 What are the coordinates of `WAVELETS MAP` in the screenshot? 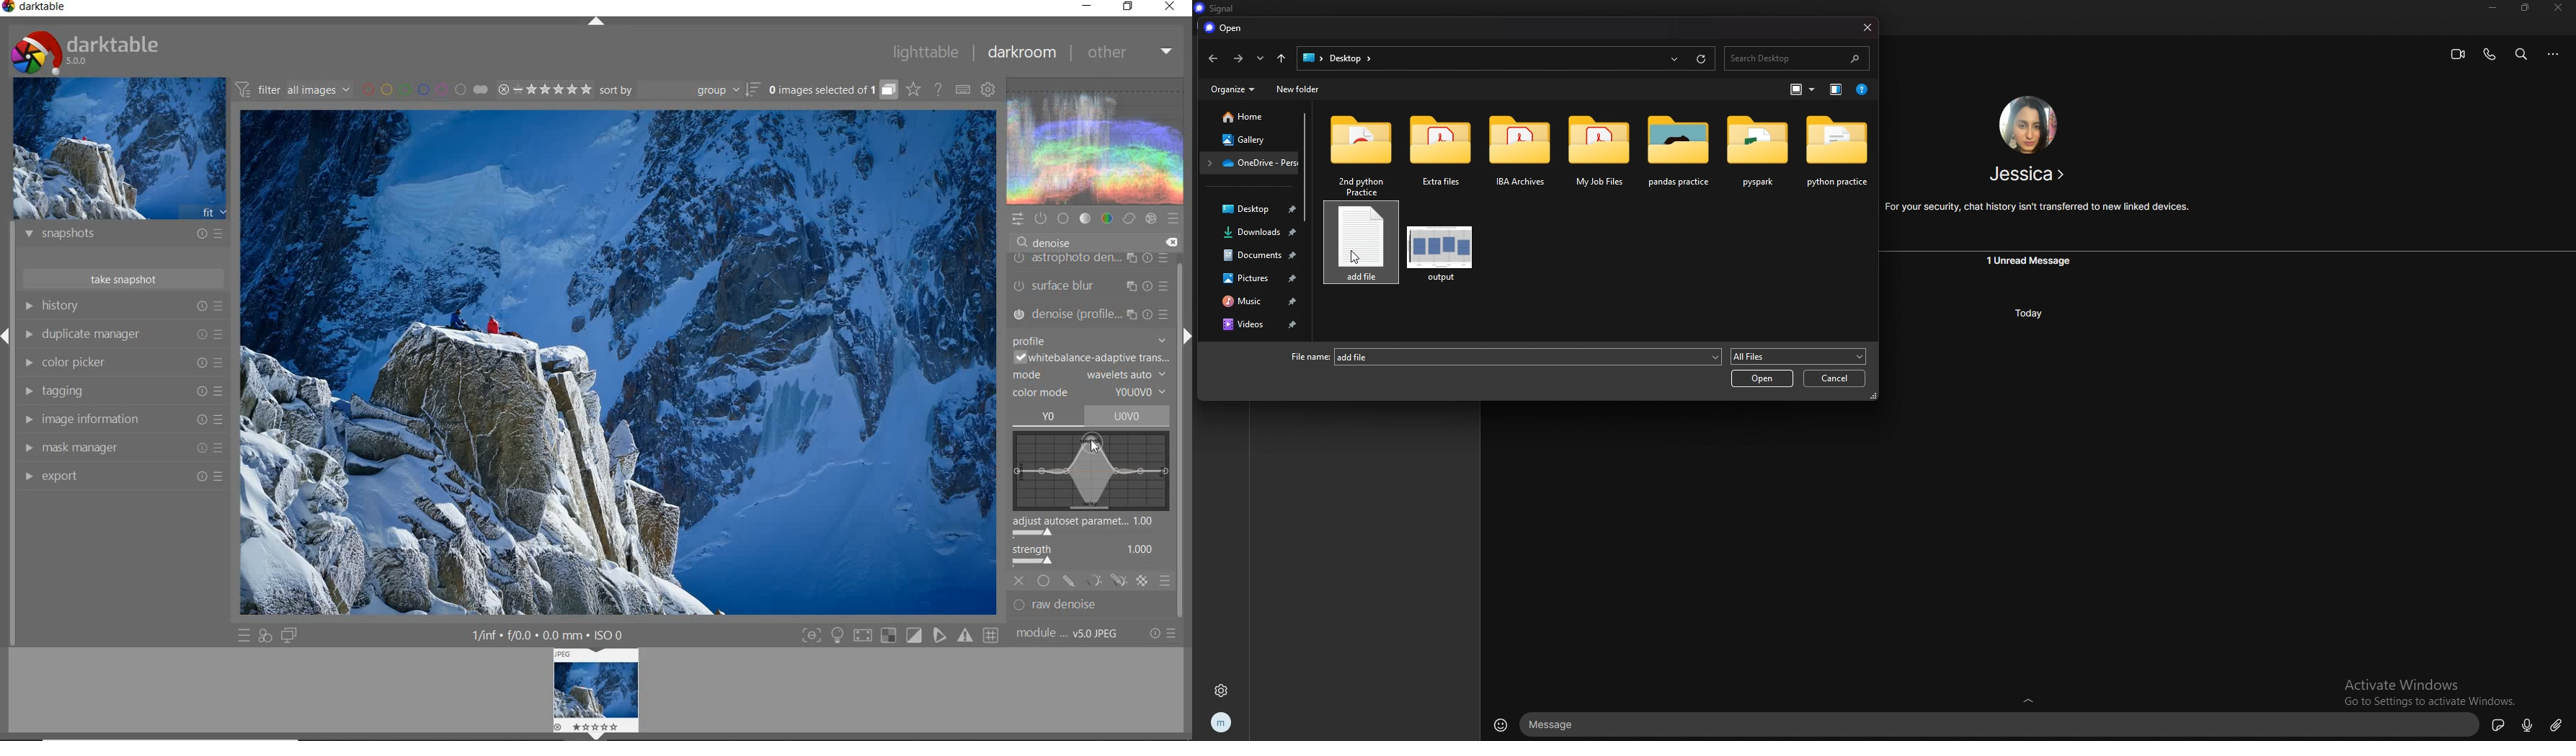 It's located at (1091, 471).